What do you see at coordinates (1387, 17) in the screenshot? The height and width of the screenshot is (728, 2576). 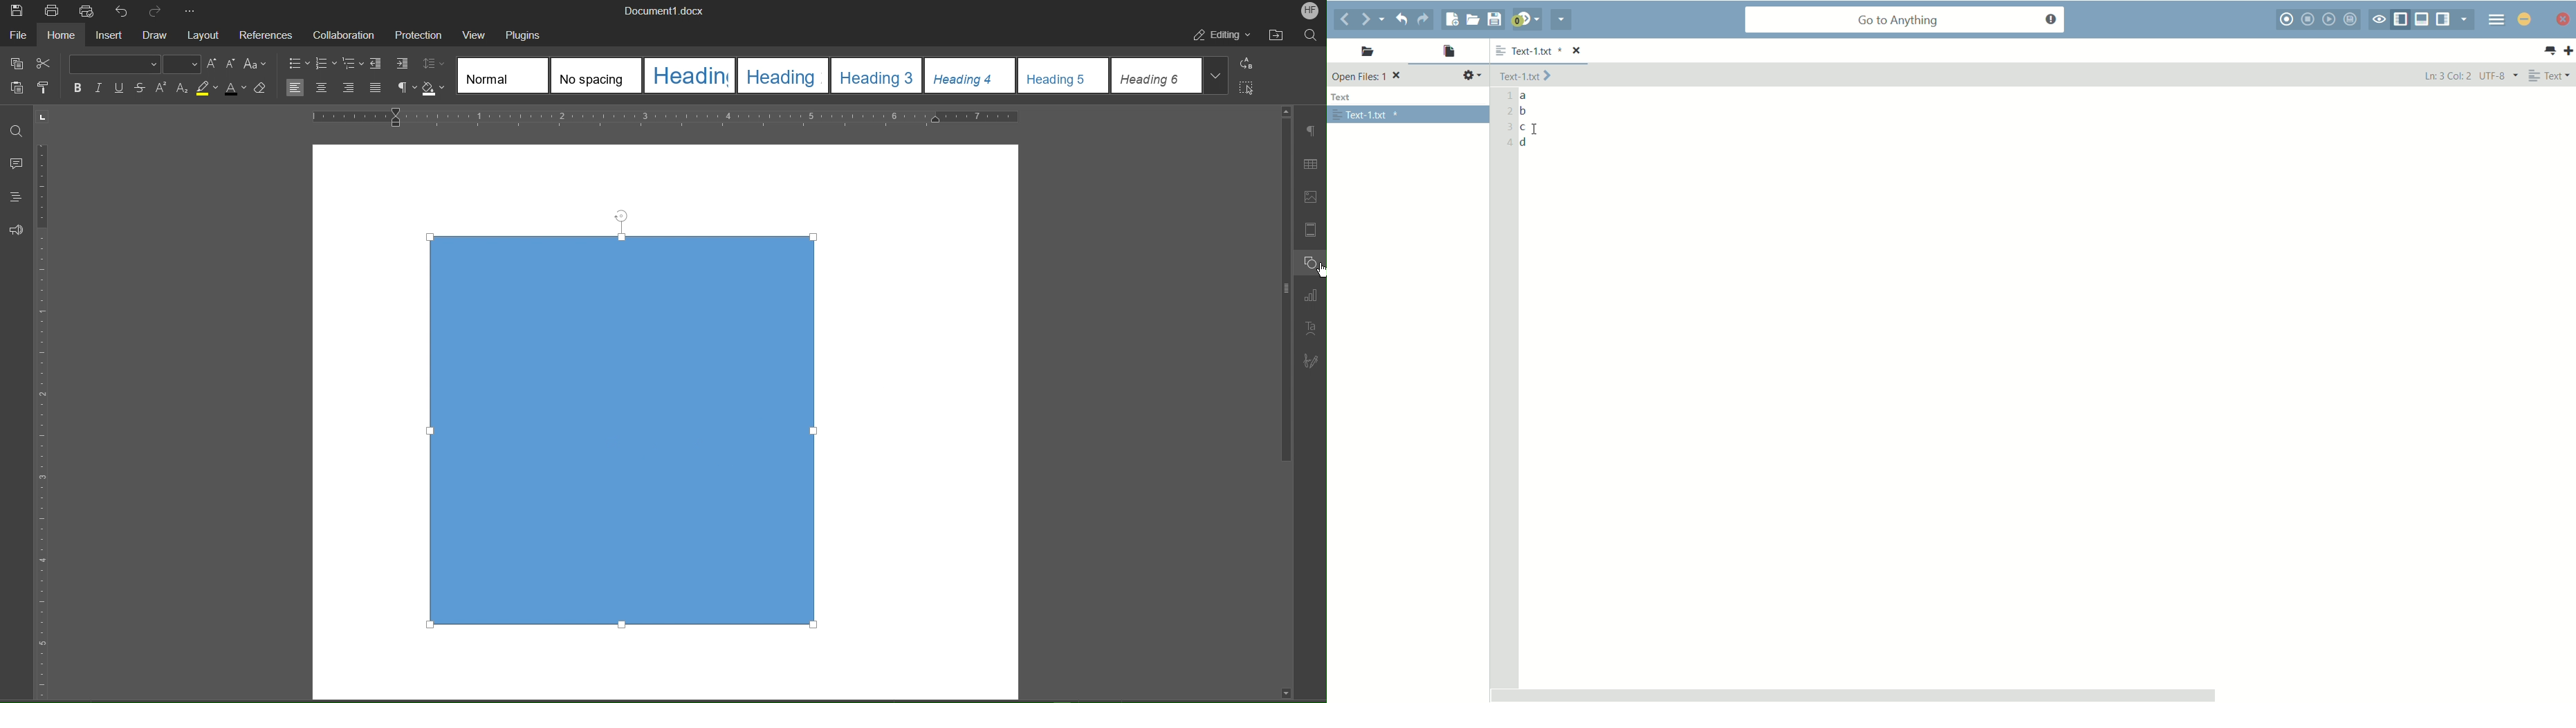 I see `recent location` at bounding box center [1387, 17].